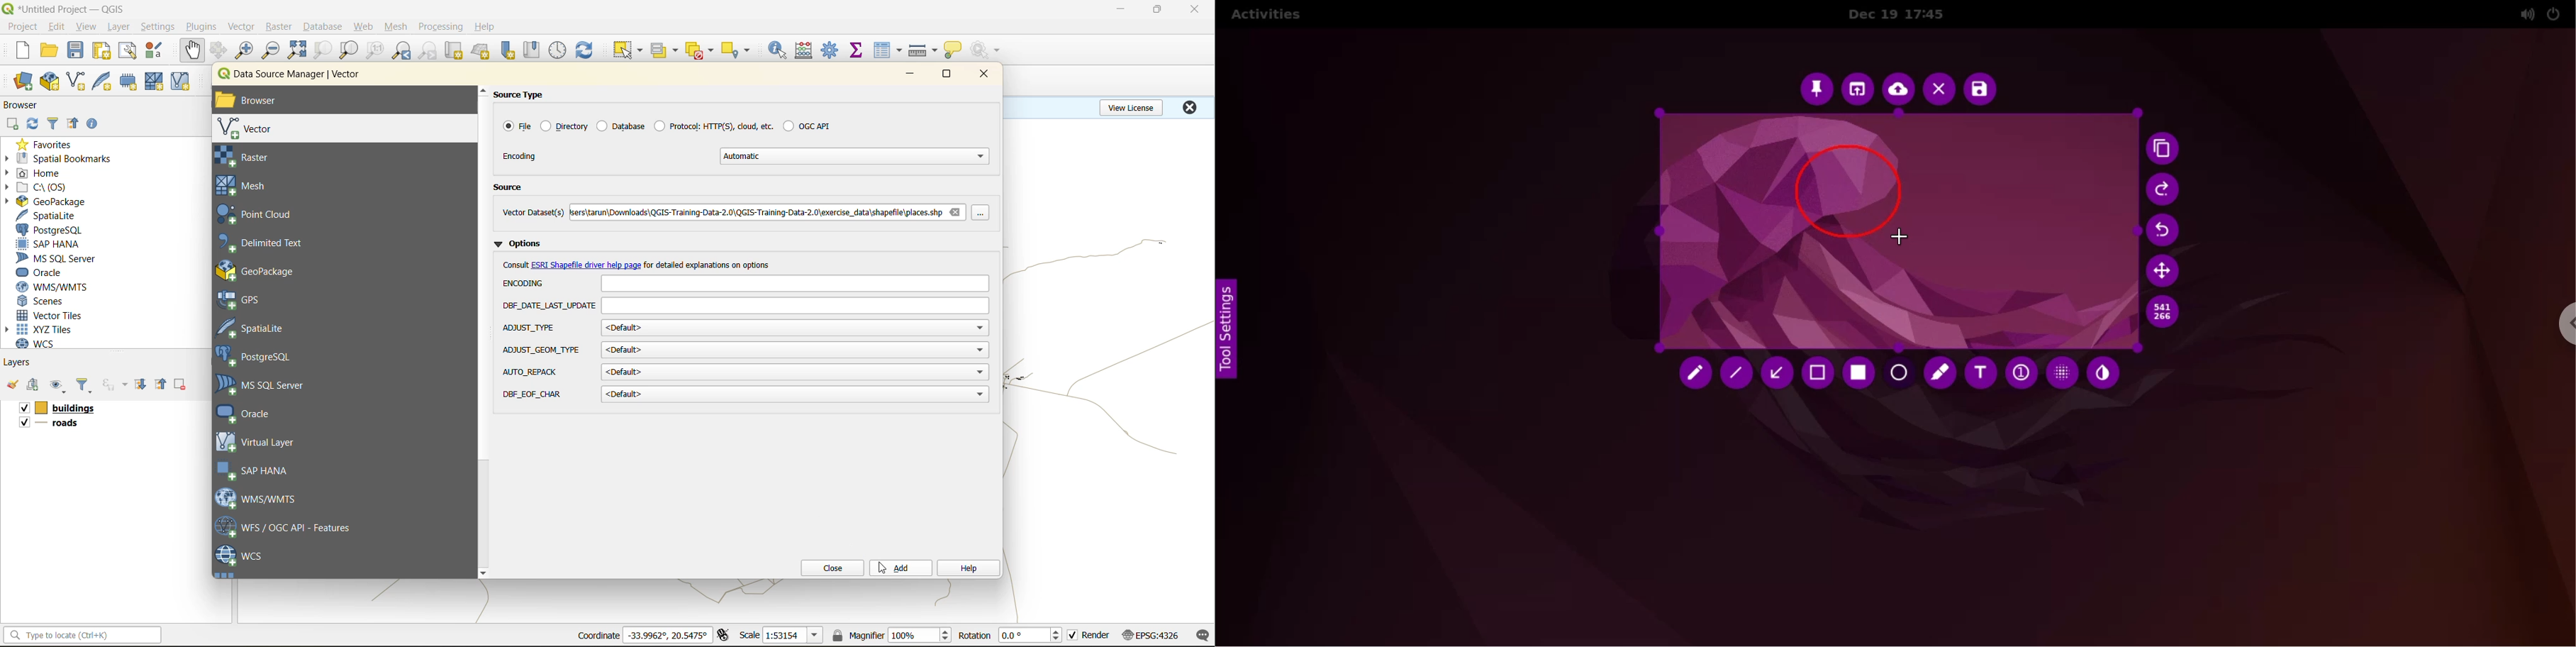 This screenshot has width=2576, height=672. Describe the element at coordinates (49, 51) in the screenshot. I see `open` at that location.